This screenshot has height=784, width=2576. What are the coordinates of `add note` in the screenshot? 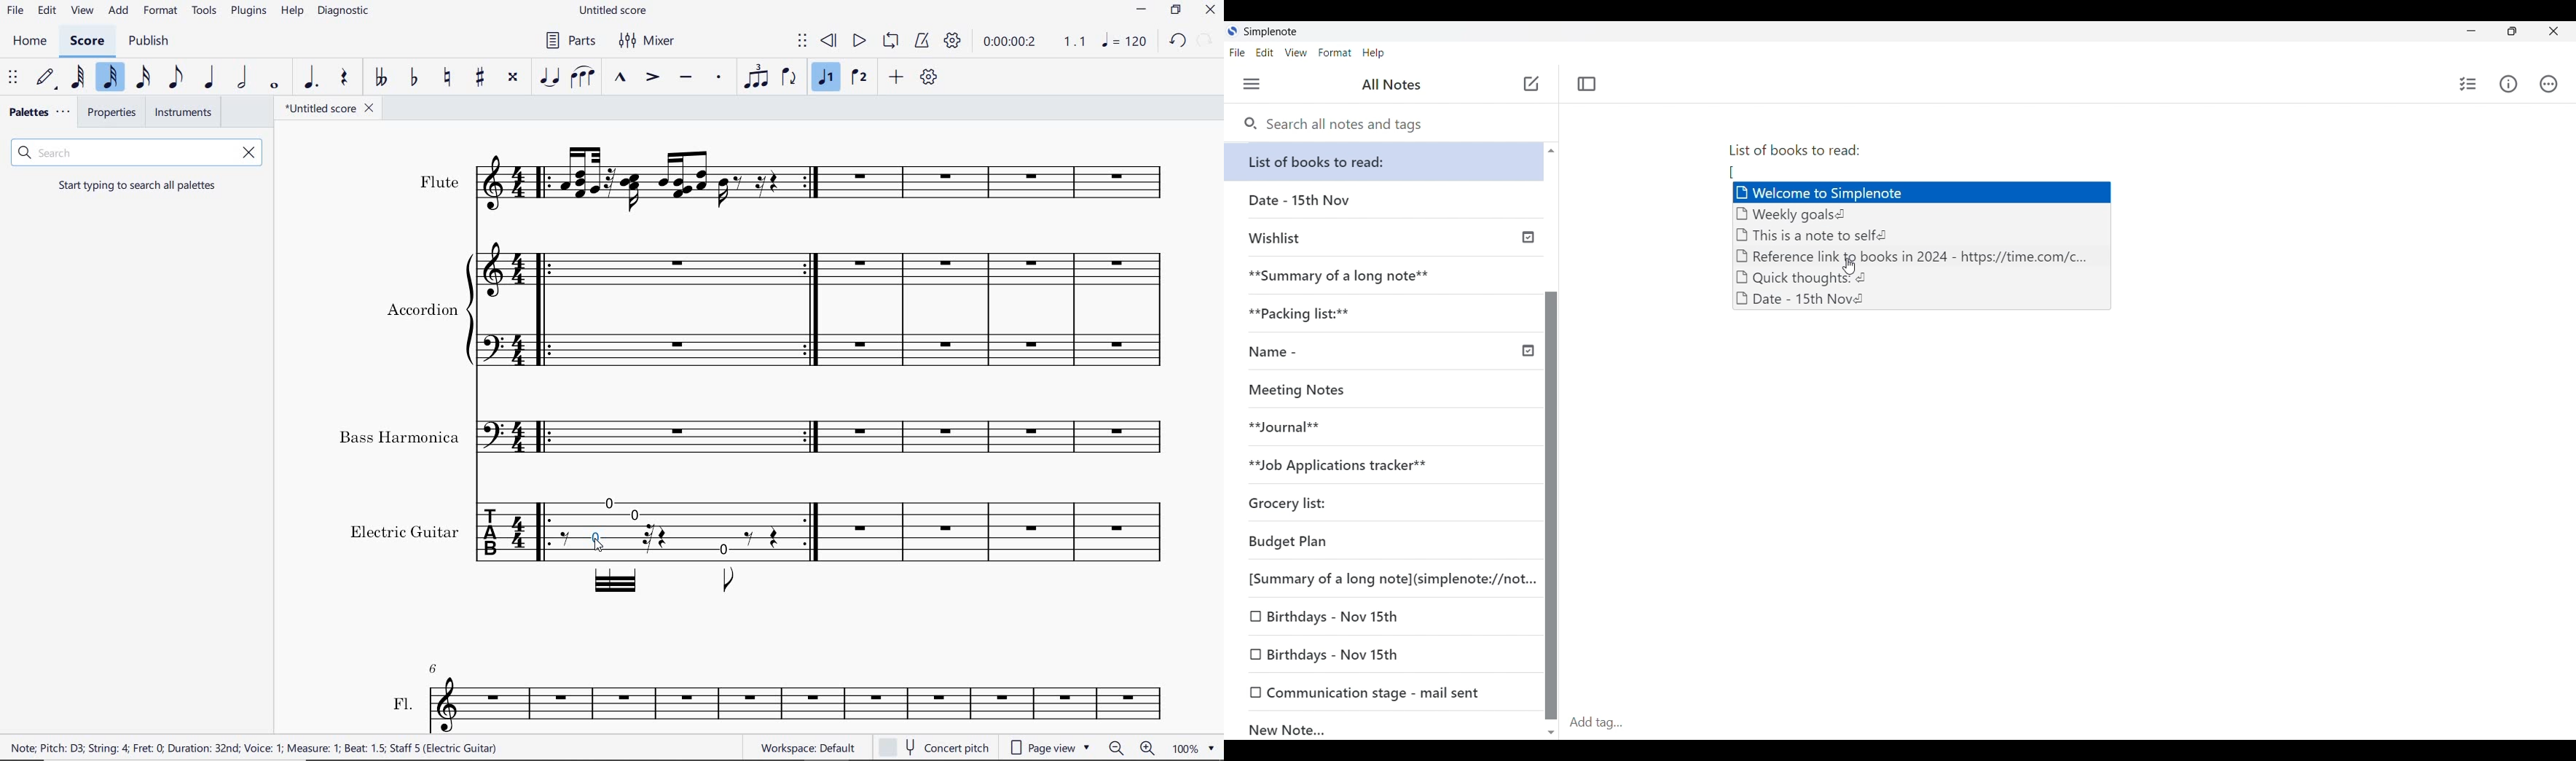 It's located at (1530, 82).